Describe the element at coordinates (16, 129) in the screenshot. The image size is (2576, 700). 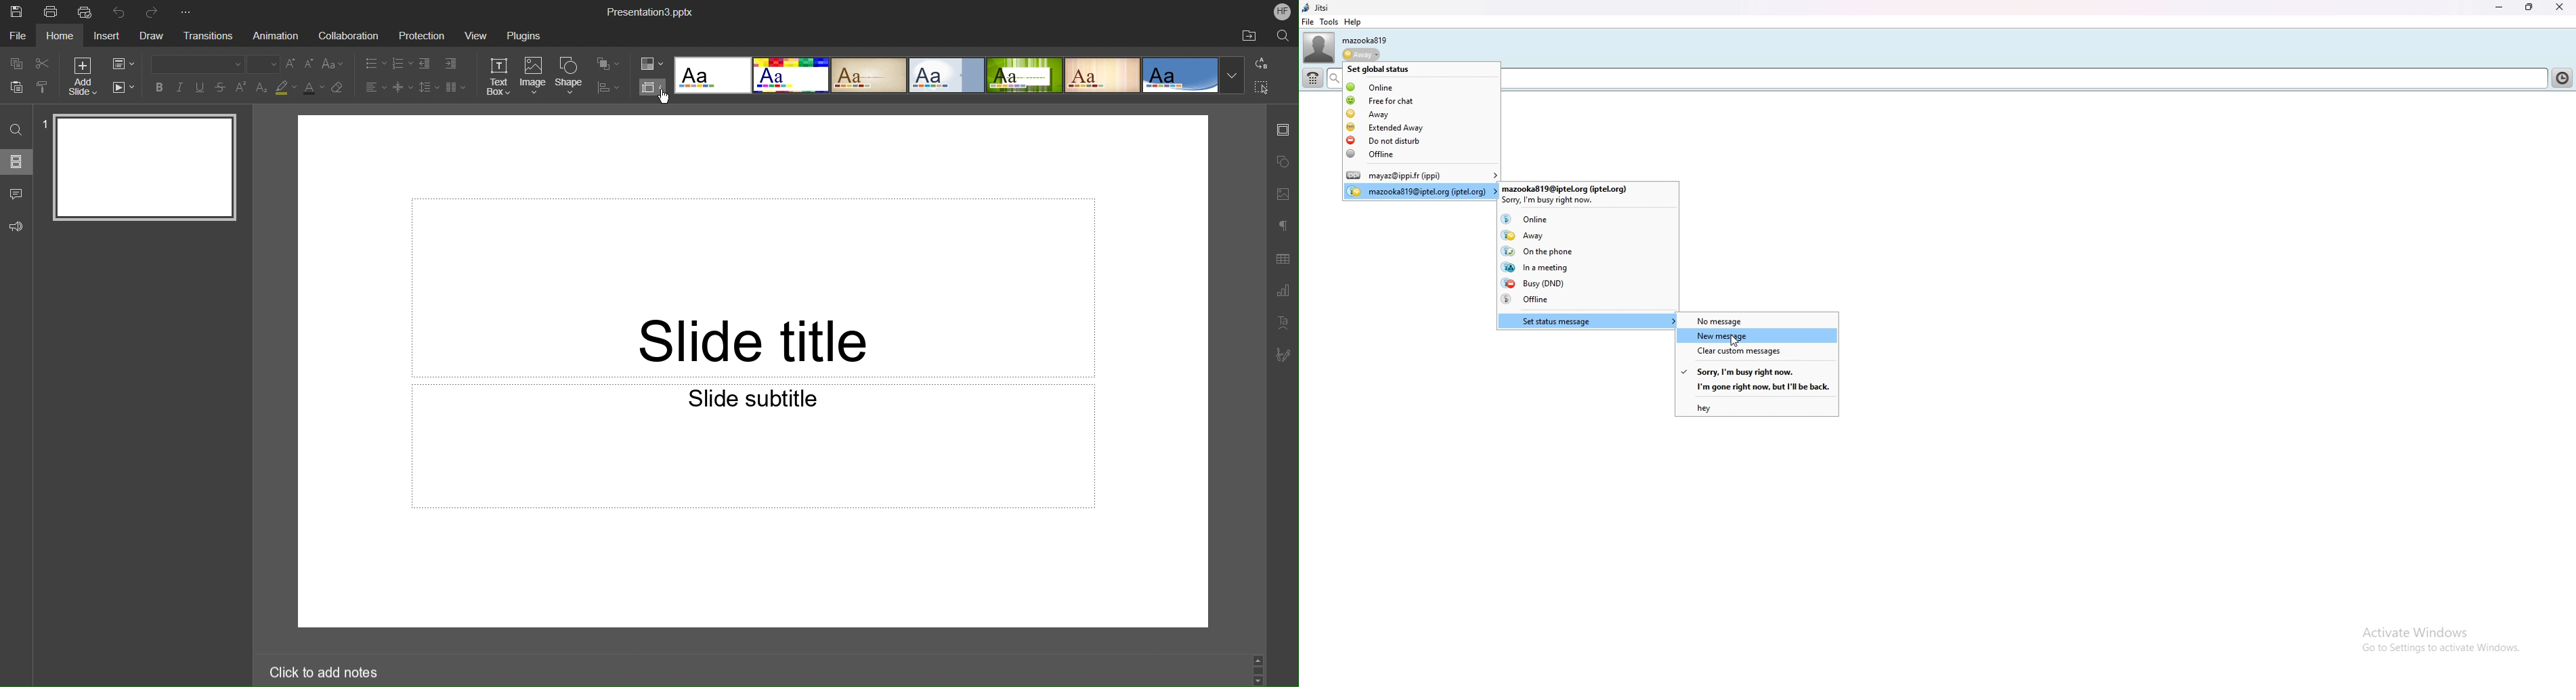
I see `Find` at that location.